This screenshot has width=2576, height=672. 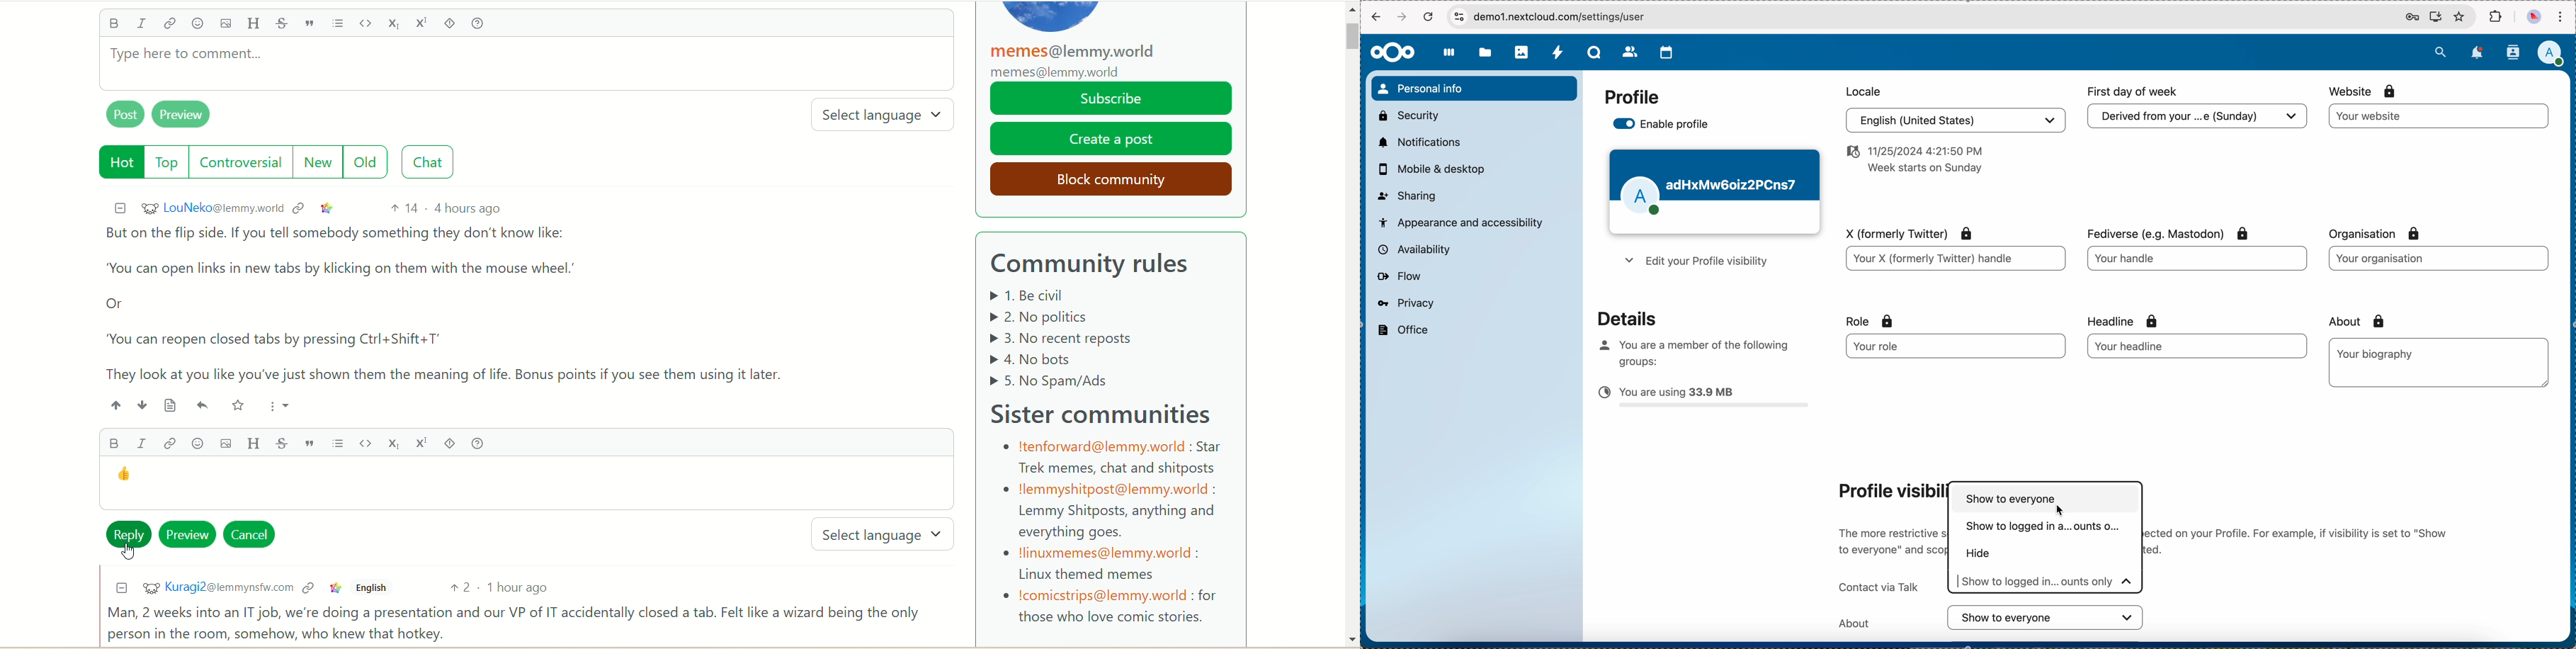 What do you see at coordinates (2165, 230) in the screenshot?
I see `fediverse` at bounding box center [2165, 230].